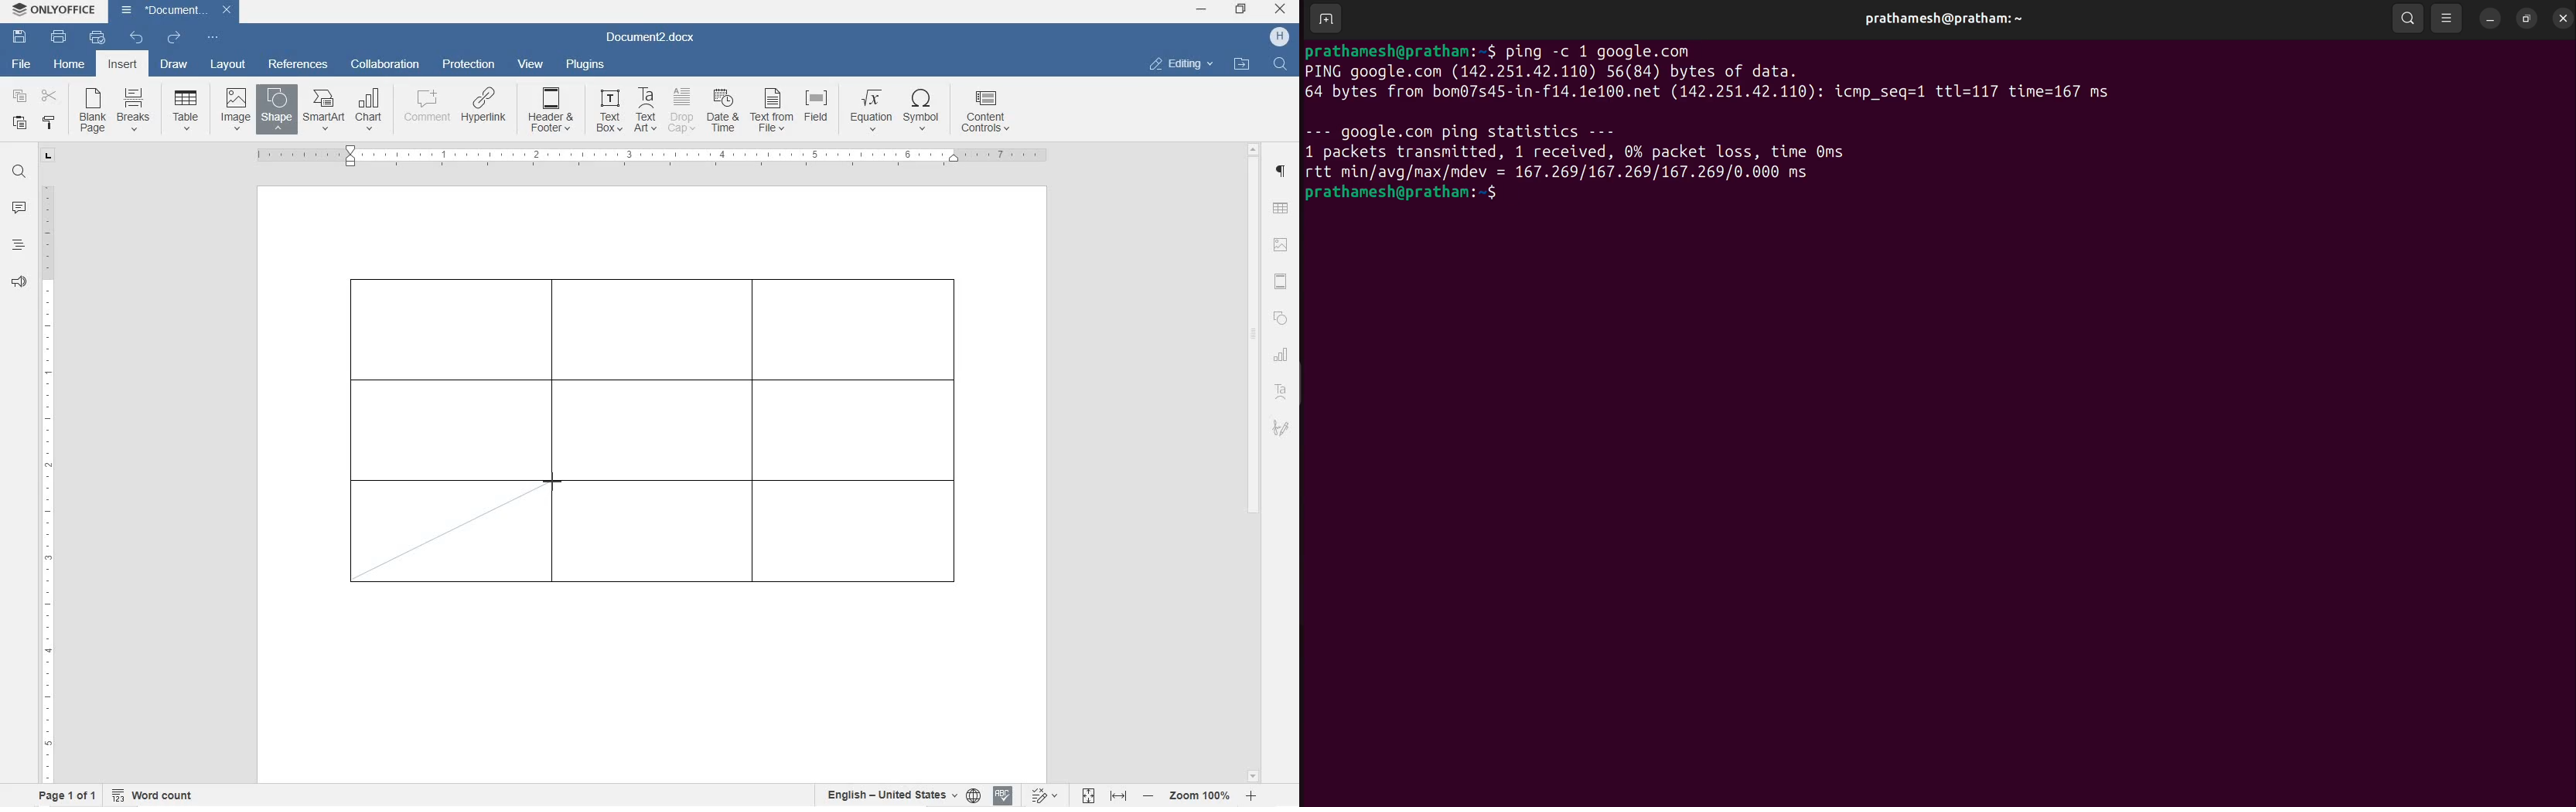  Describe the element at coordinates (923, 113) in the screenshot. I see `SYMBOL` at that location.